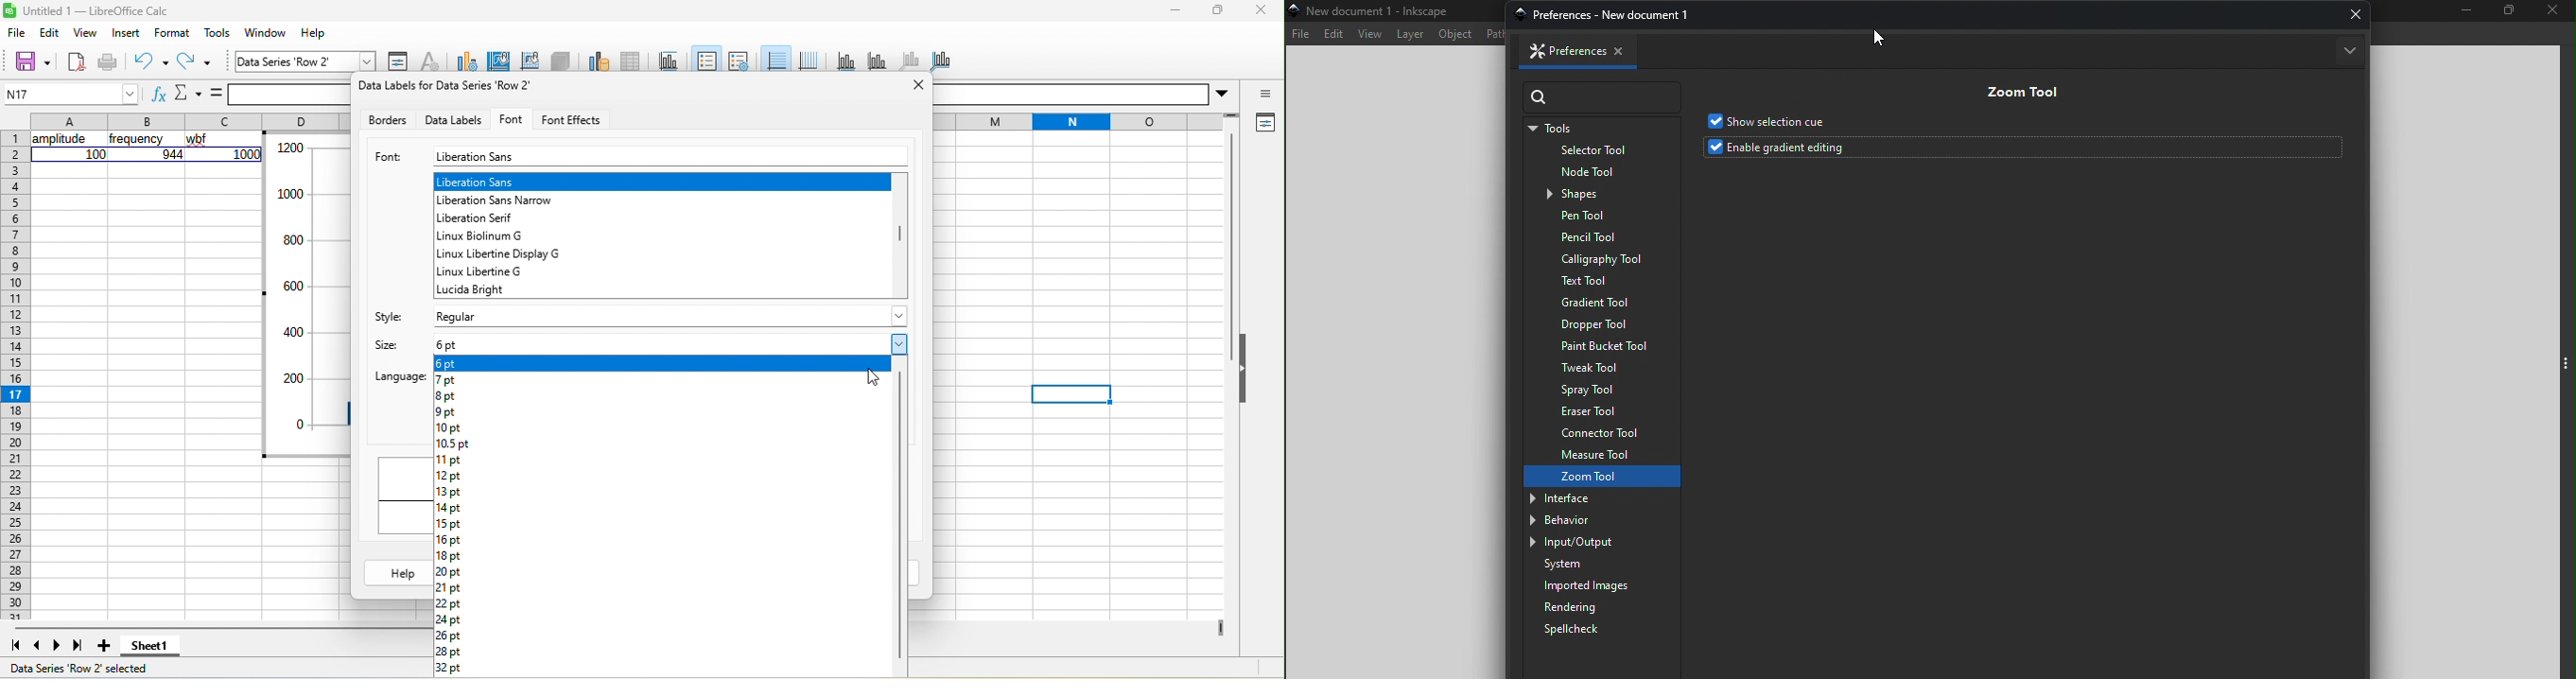 The height and width of the screenshot is (700, 2576). I want to click on insert, so click(127, 31).